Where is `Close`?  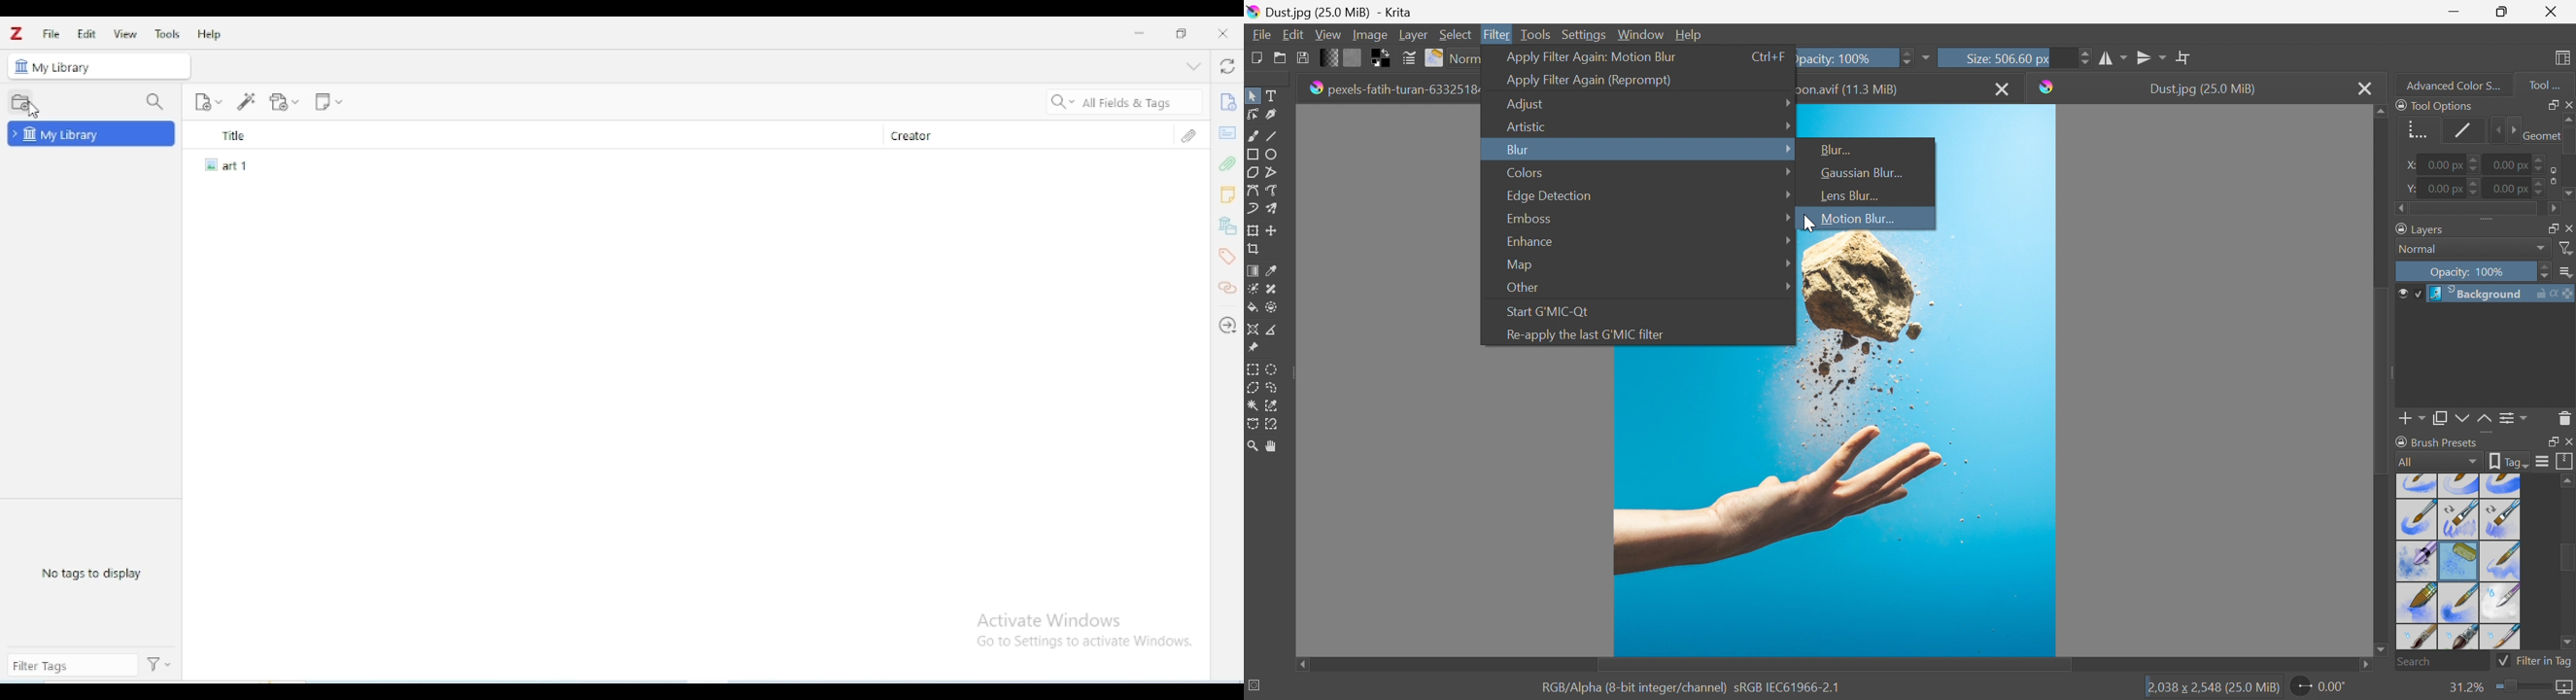
Close is located at coordinates (2568, 442).